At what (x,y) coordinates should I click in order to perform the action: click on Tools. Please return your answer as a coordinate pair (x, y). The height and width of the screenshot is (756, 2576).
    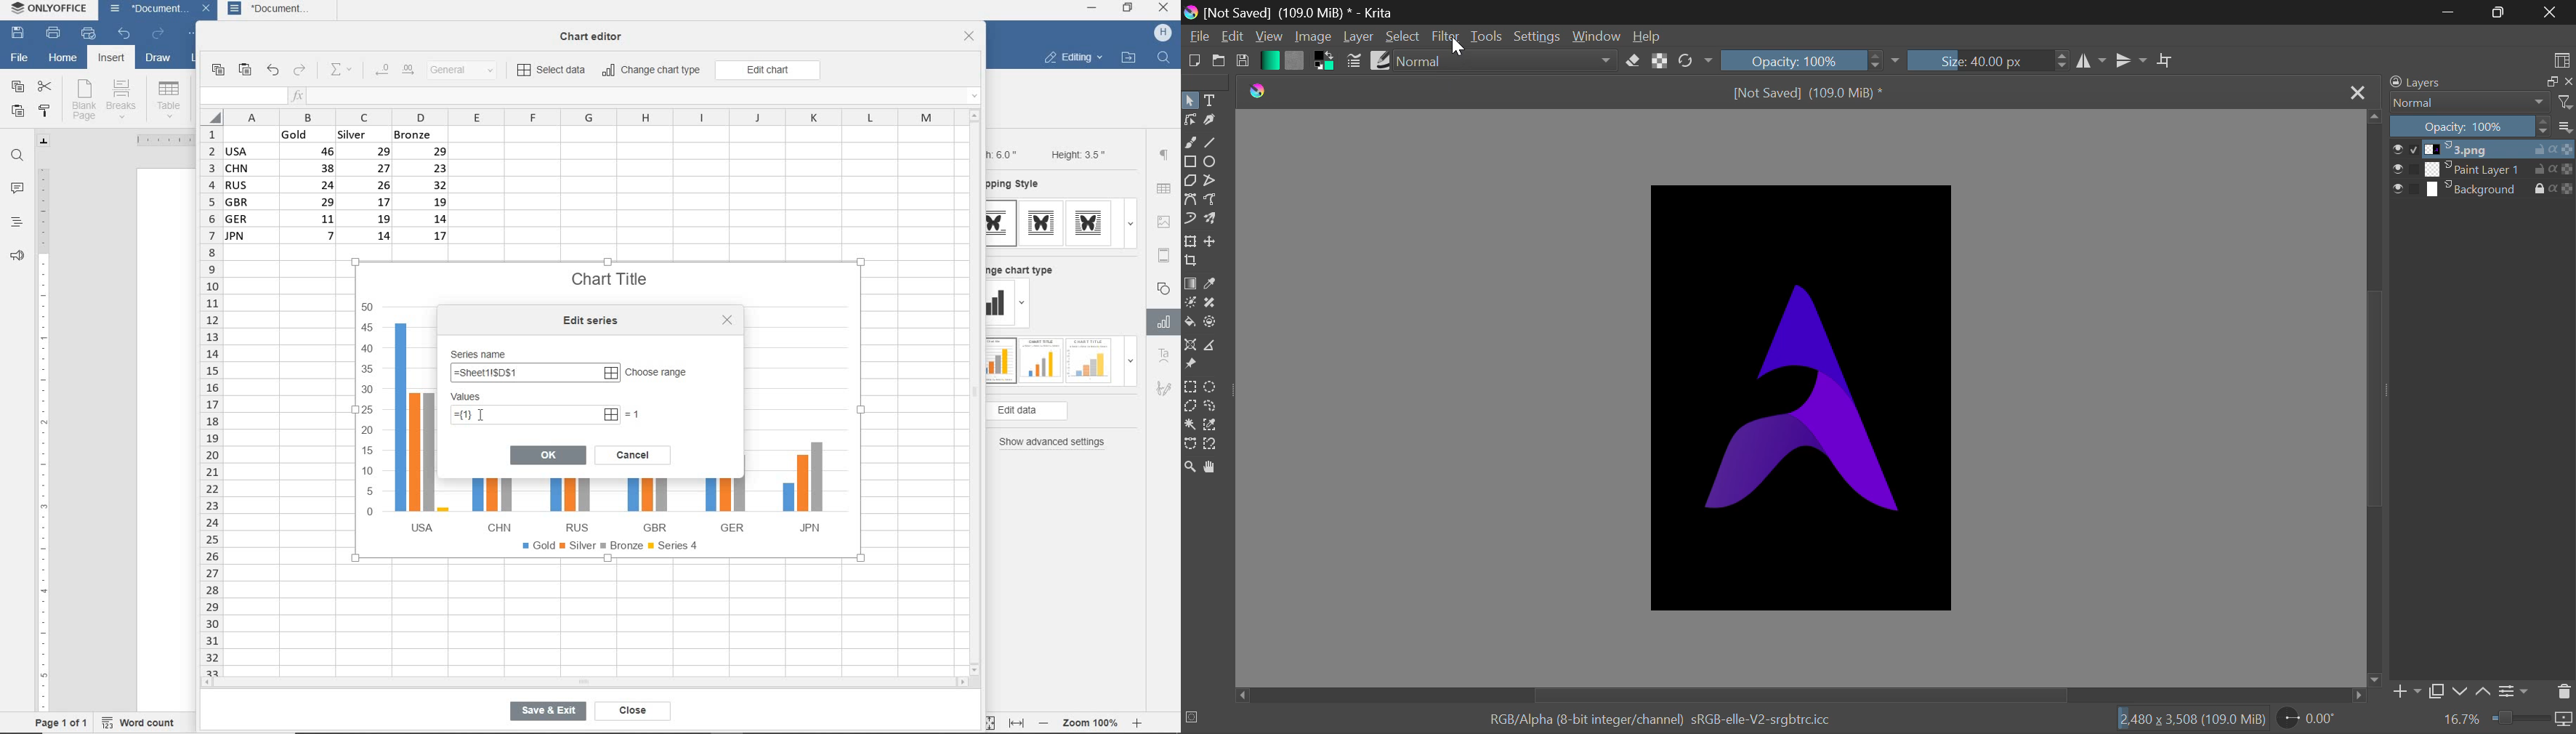
    Looking at the image, I should click on (1486, 37).